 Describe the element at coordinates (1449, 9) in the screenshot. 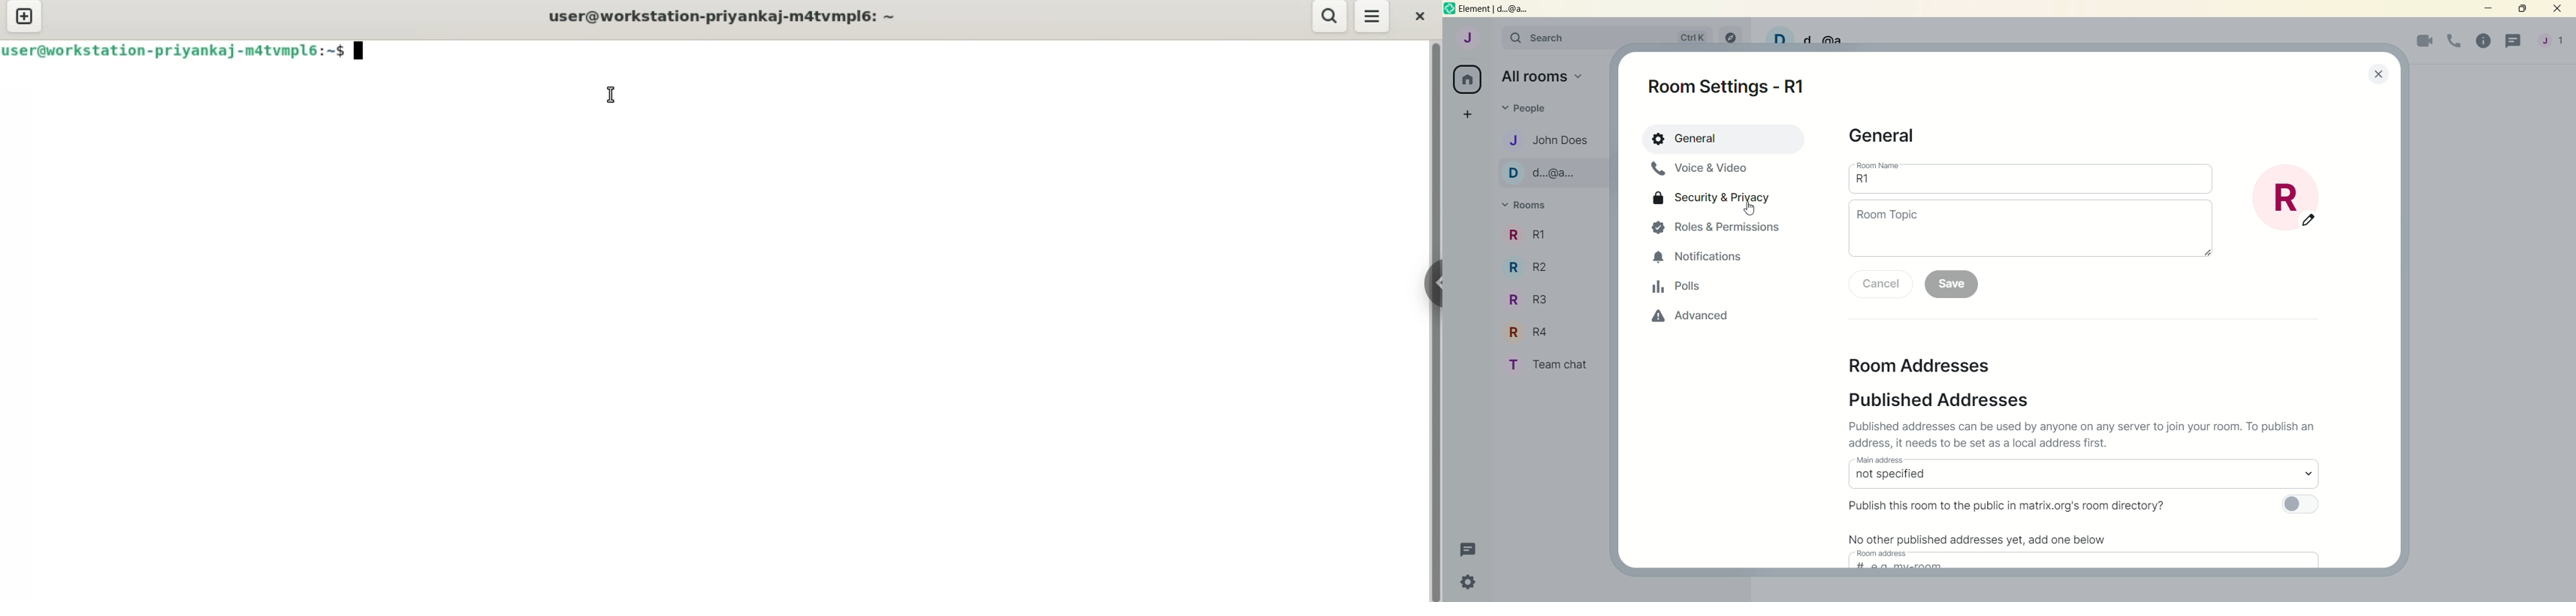

I see `logo` at that location.